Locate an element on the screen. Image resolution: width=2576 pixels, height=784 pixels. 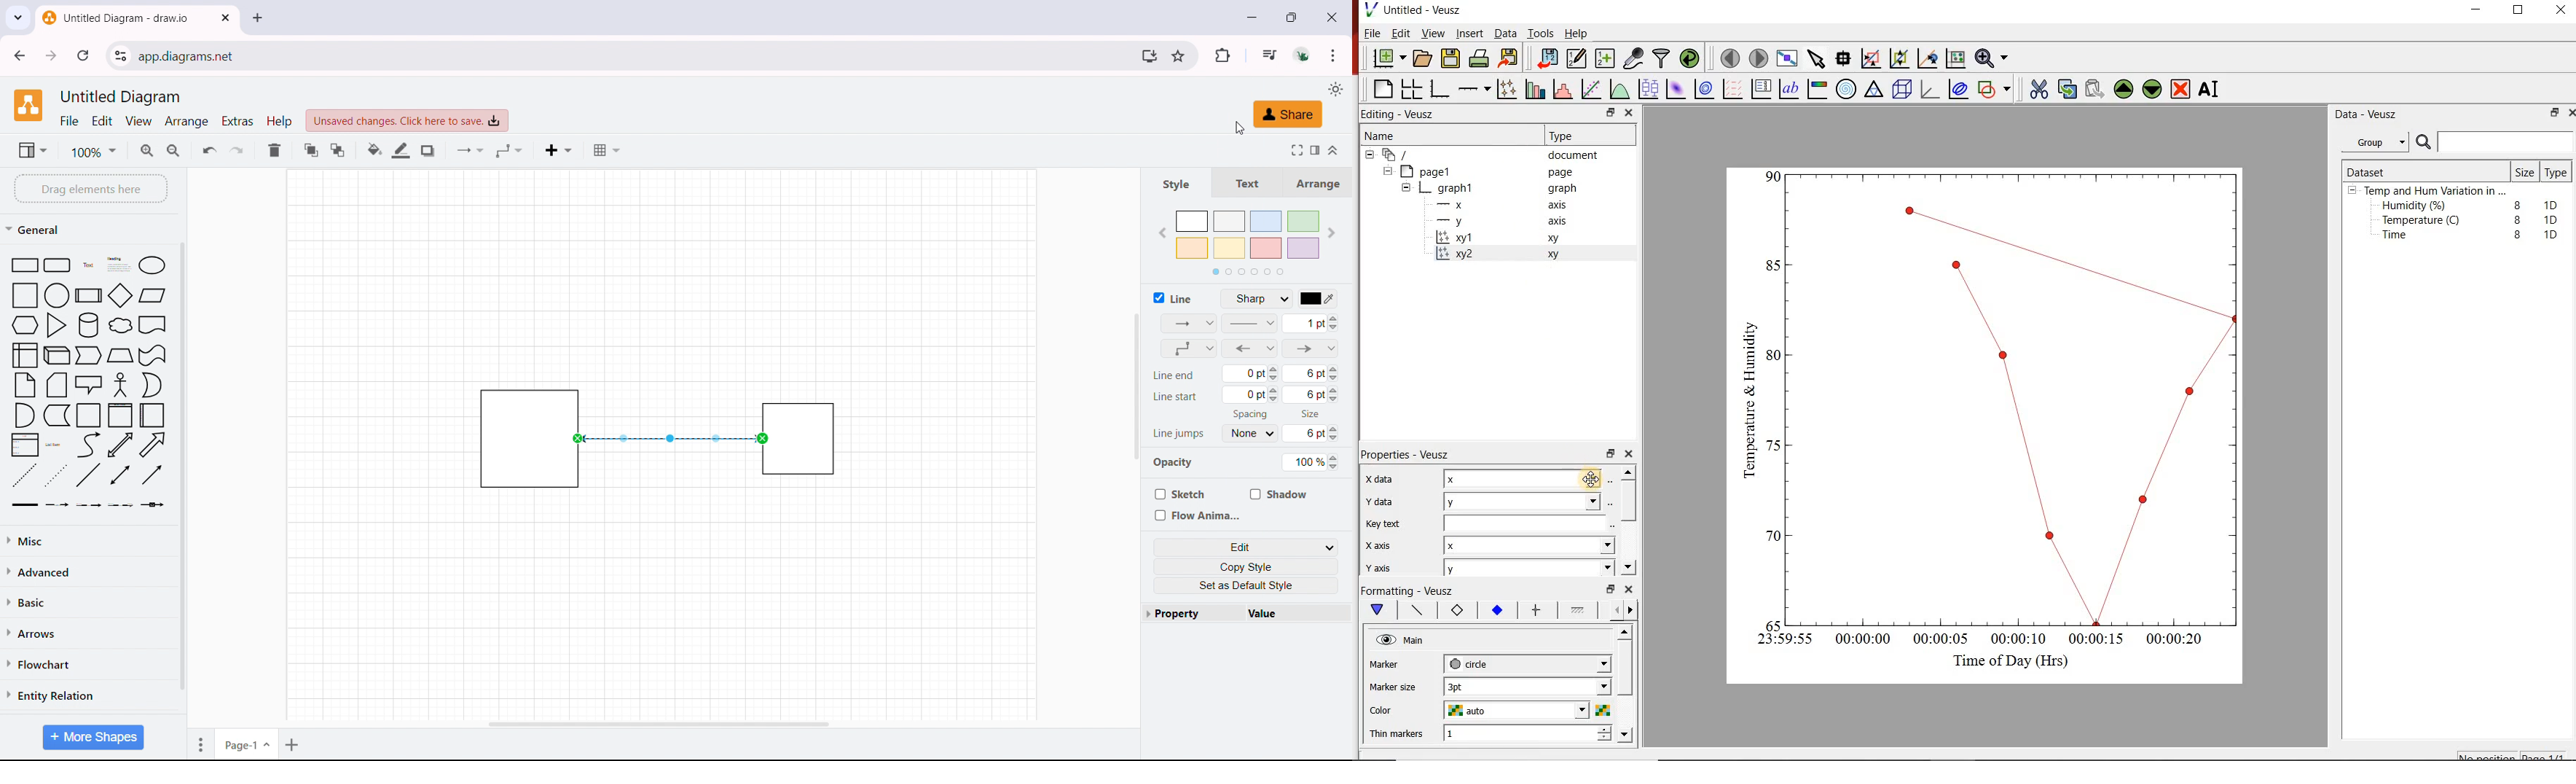
object 2 is highlighted is located at coordinates (801, 439).